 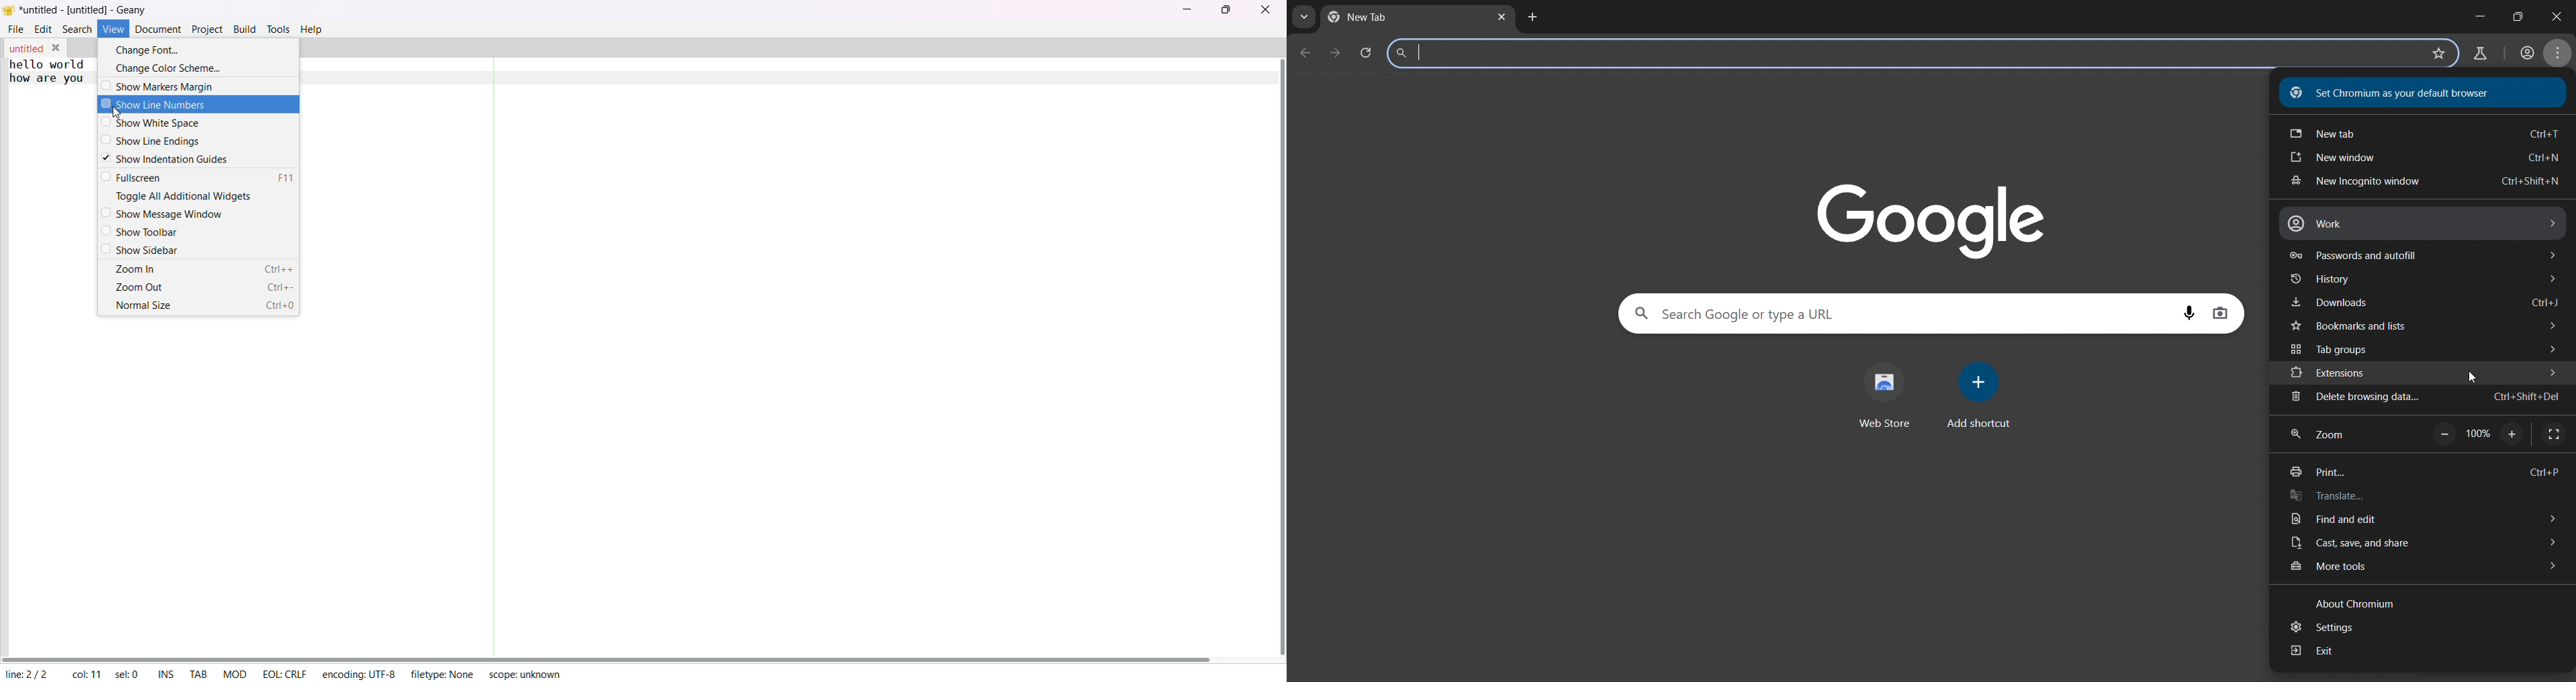 I want to click on image, so click(x=1931, y=217).